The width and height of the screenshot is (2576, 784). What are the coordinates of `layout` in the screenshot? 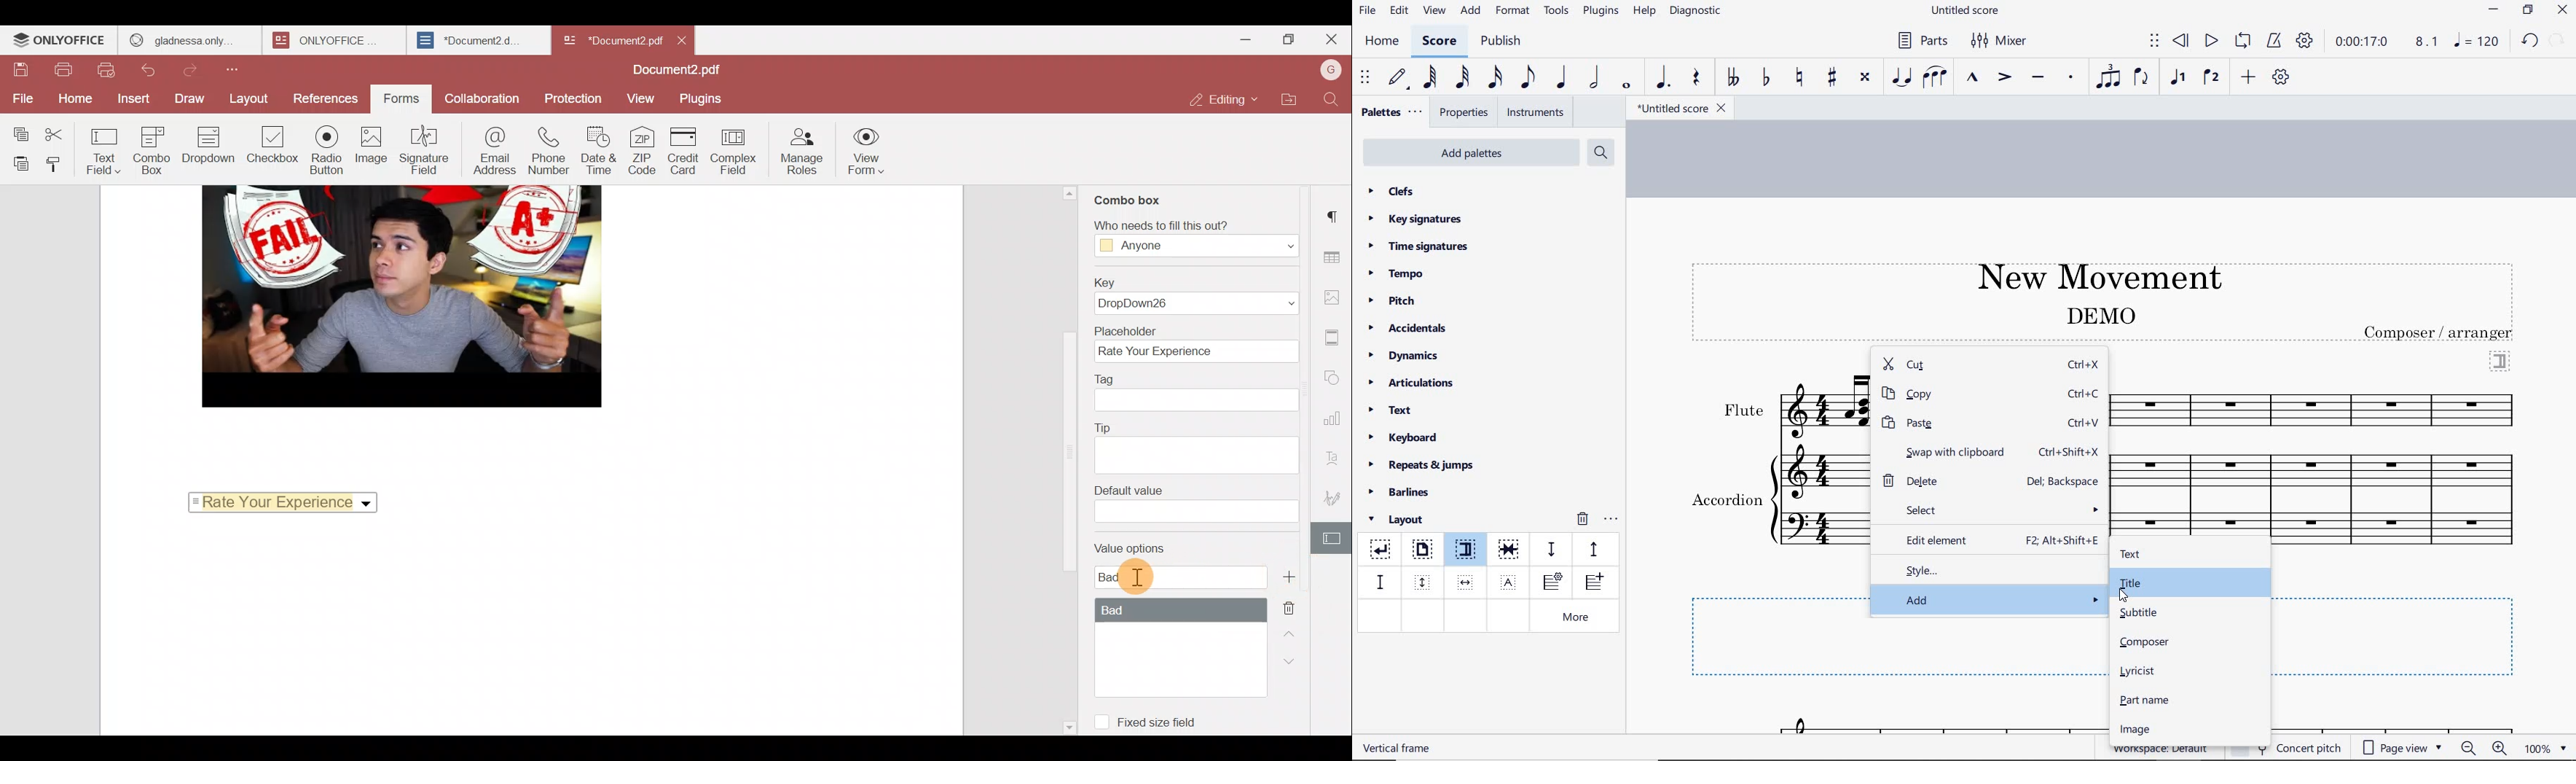 It's located at (1399, 520).